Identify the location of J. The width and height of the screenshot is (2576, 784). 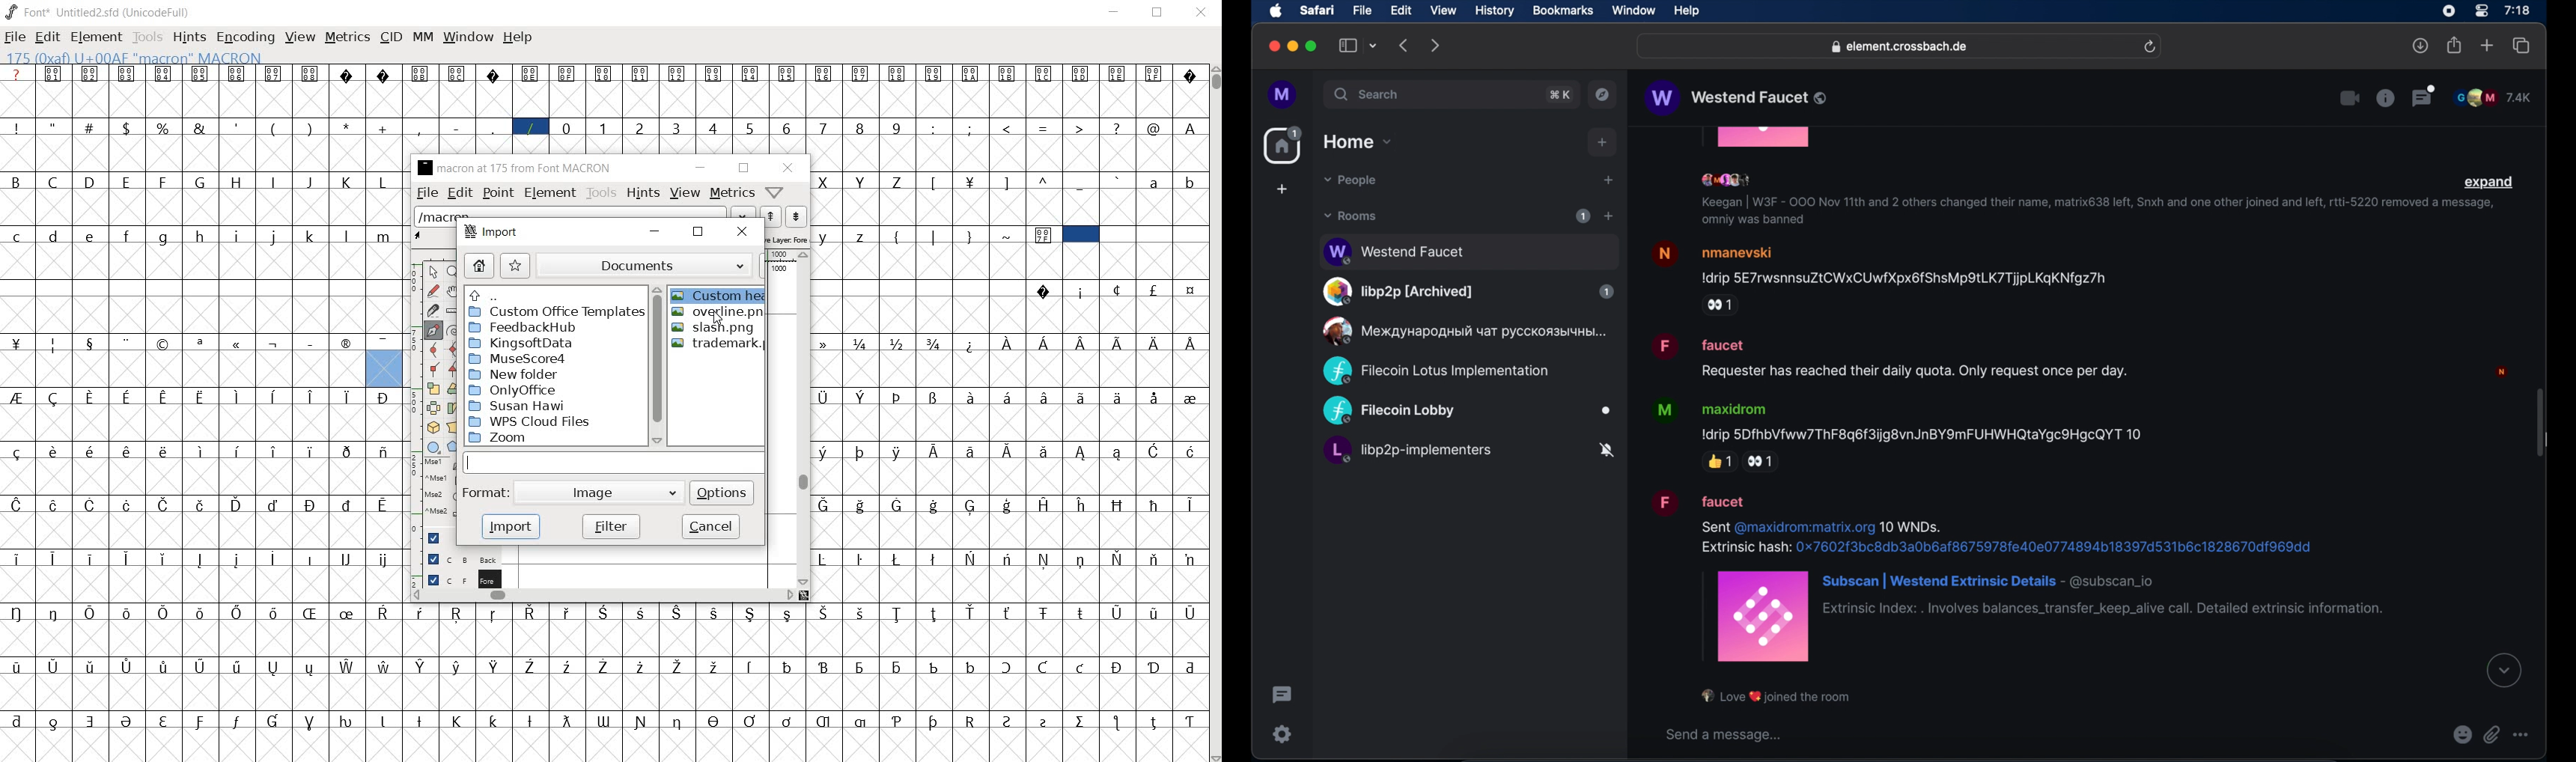
(311, 182).